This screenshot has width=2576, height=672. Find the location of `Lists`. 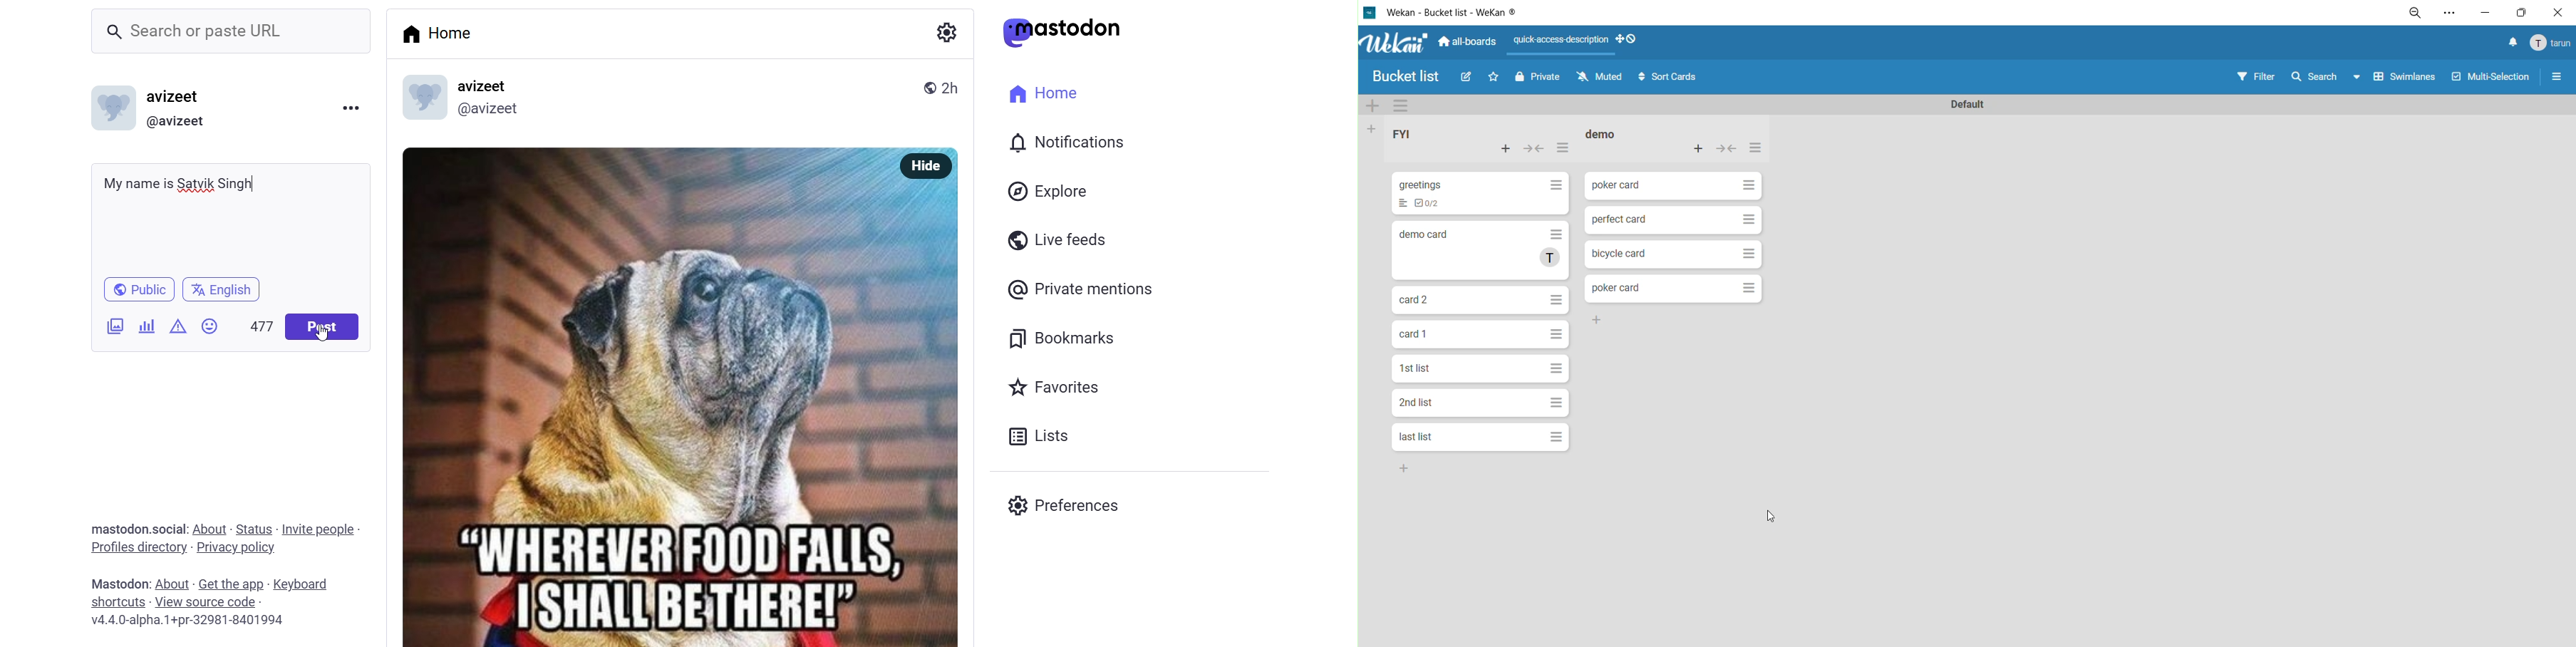

Lists is located at coordinates (1044, 436).